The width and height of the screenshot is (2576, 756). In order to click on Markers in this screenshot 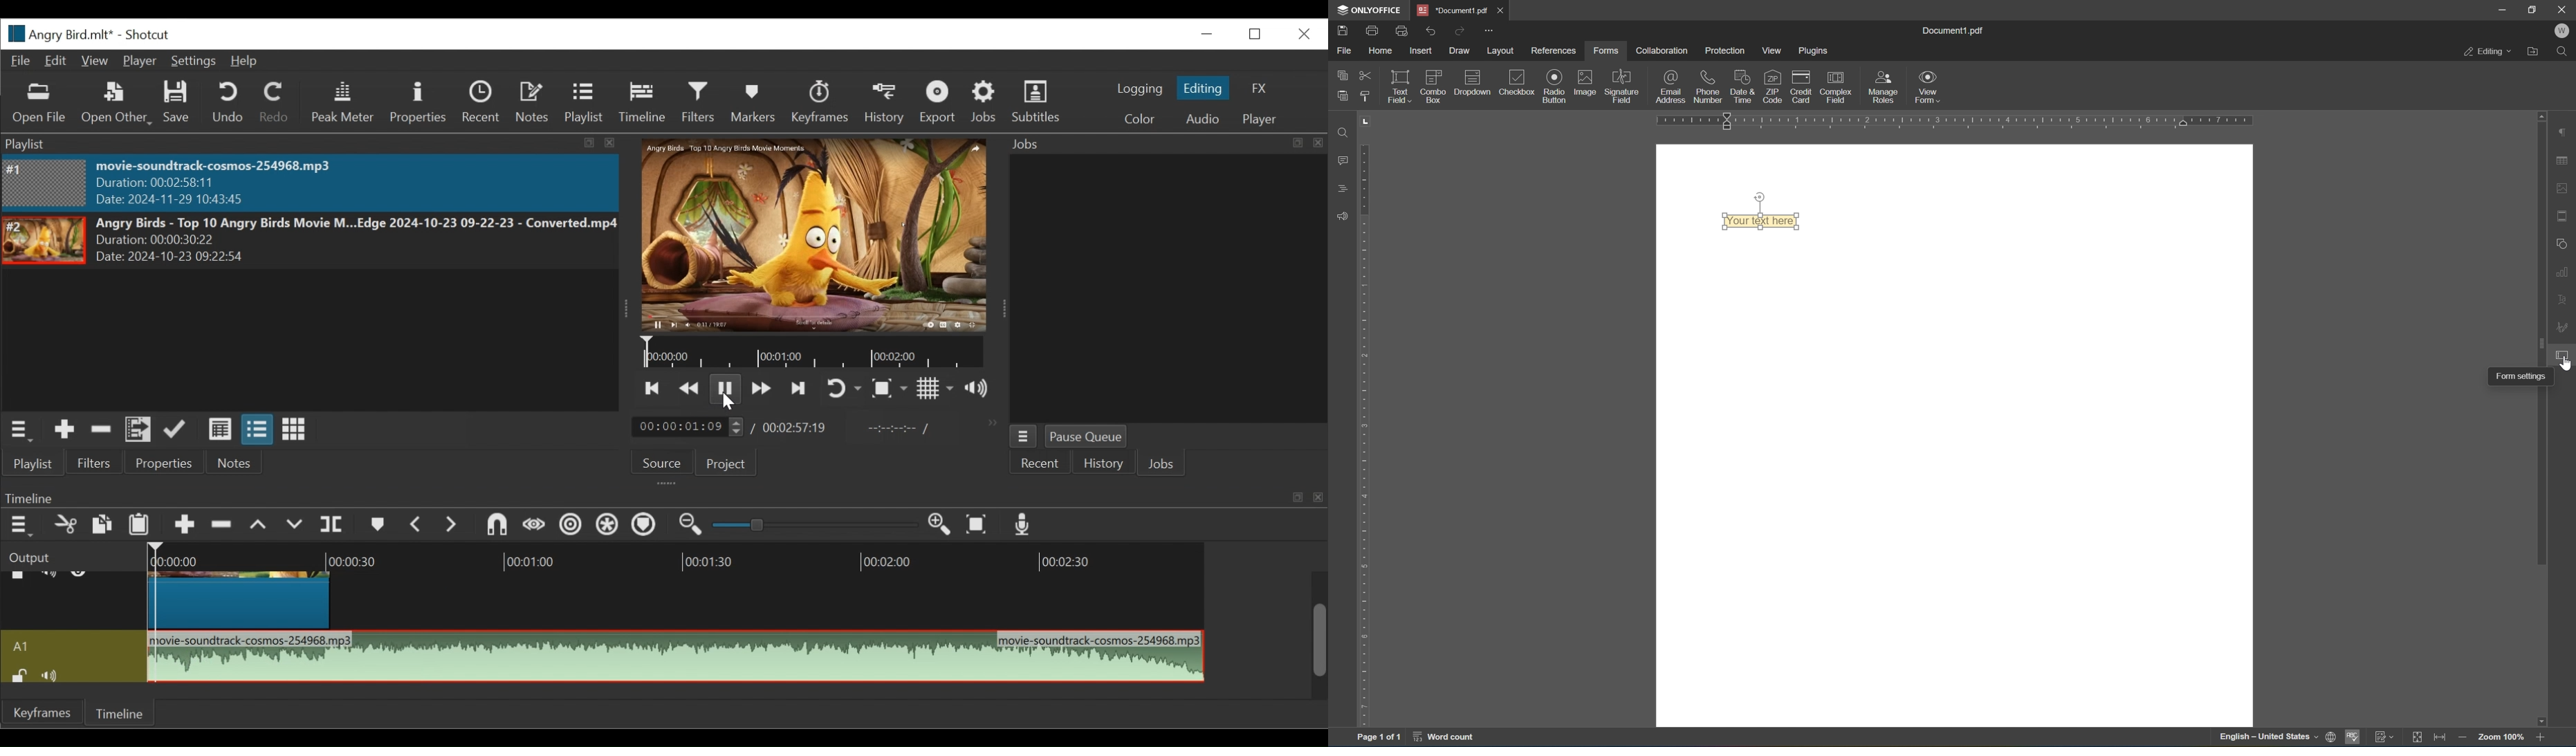, I will do `click(753, 102)`.